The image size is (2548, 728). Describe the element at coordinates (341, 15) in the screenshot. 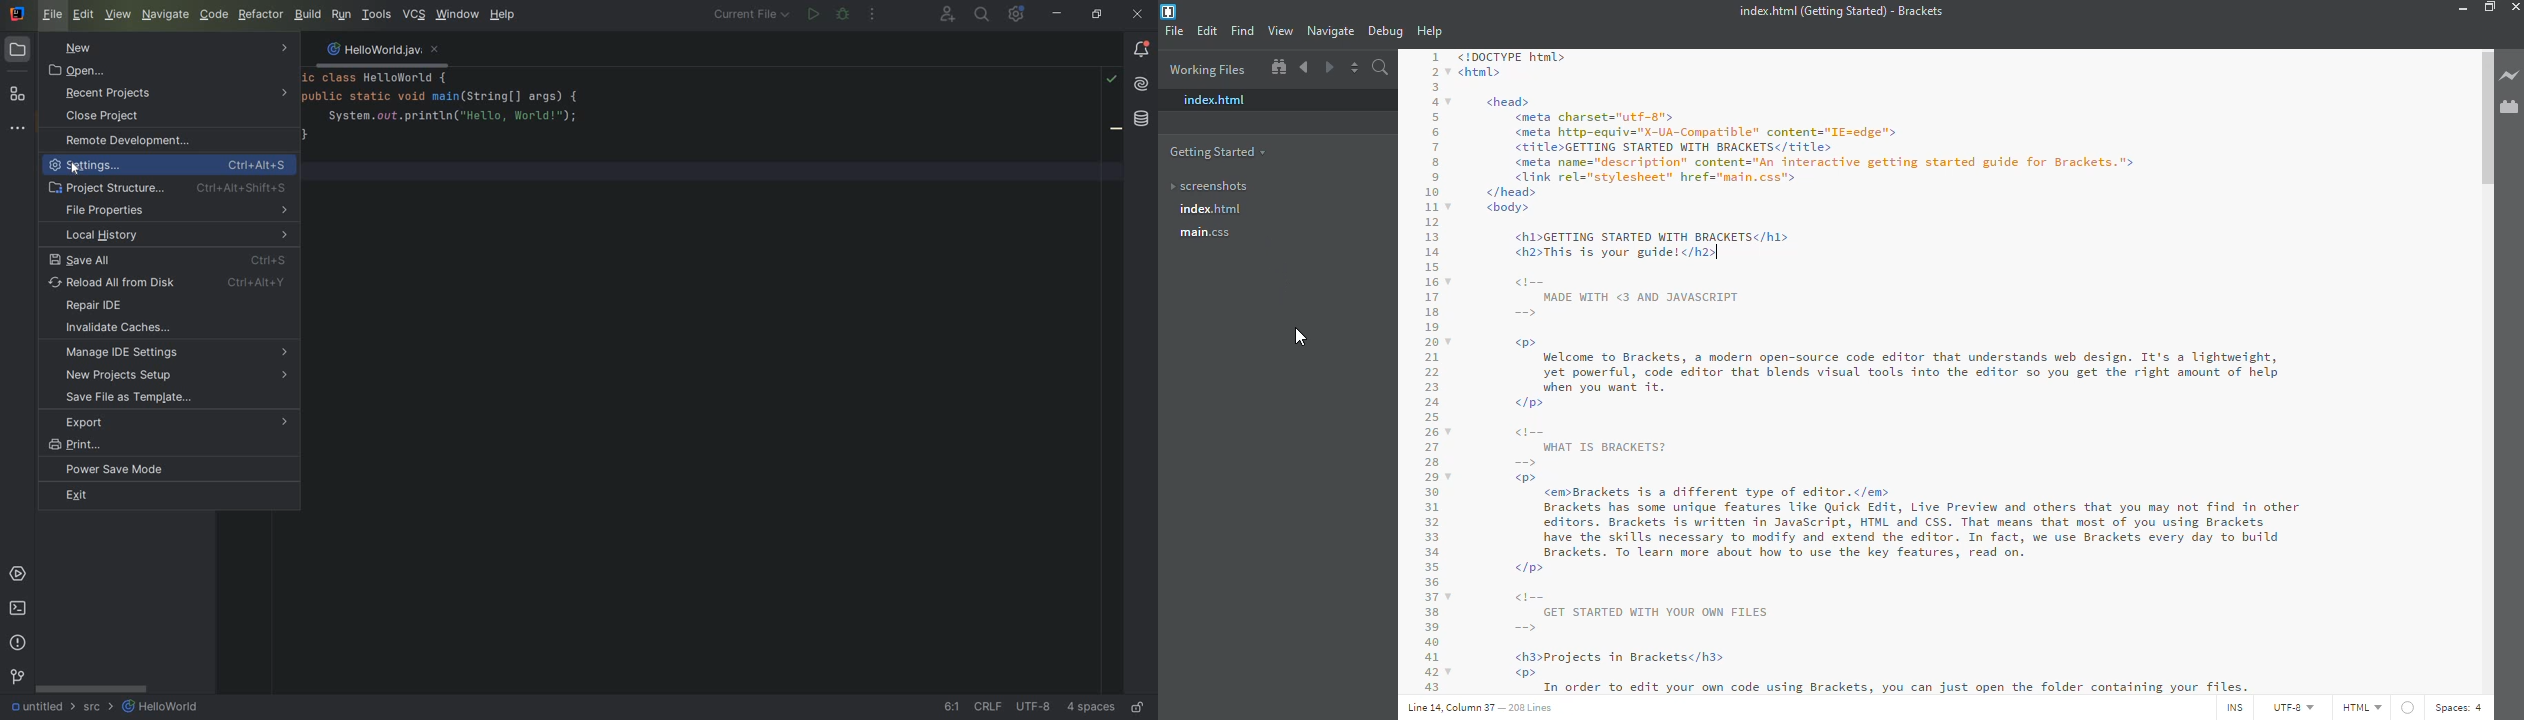

I see `RUN` at that location.